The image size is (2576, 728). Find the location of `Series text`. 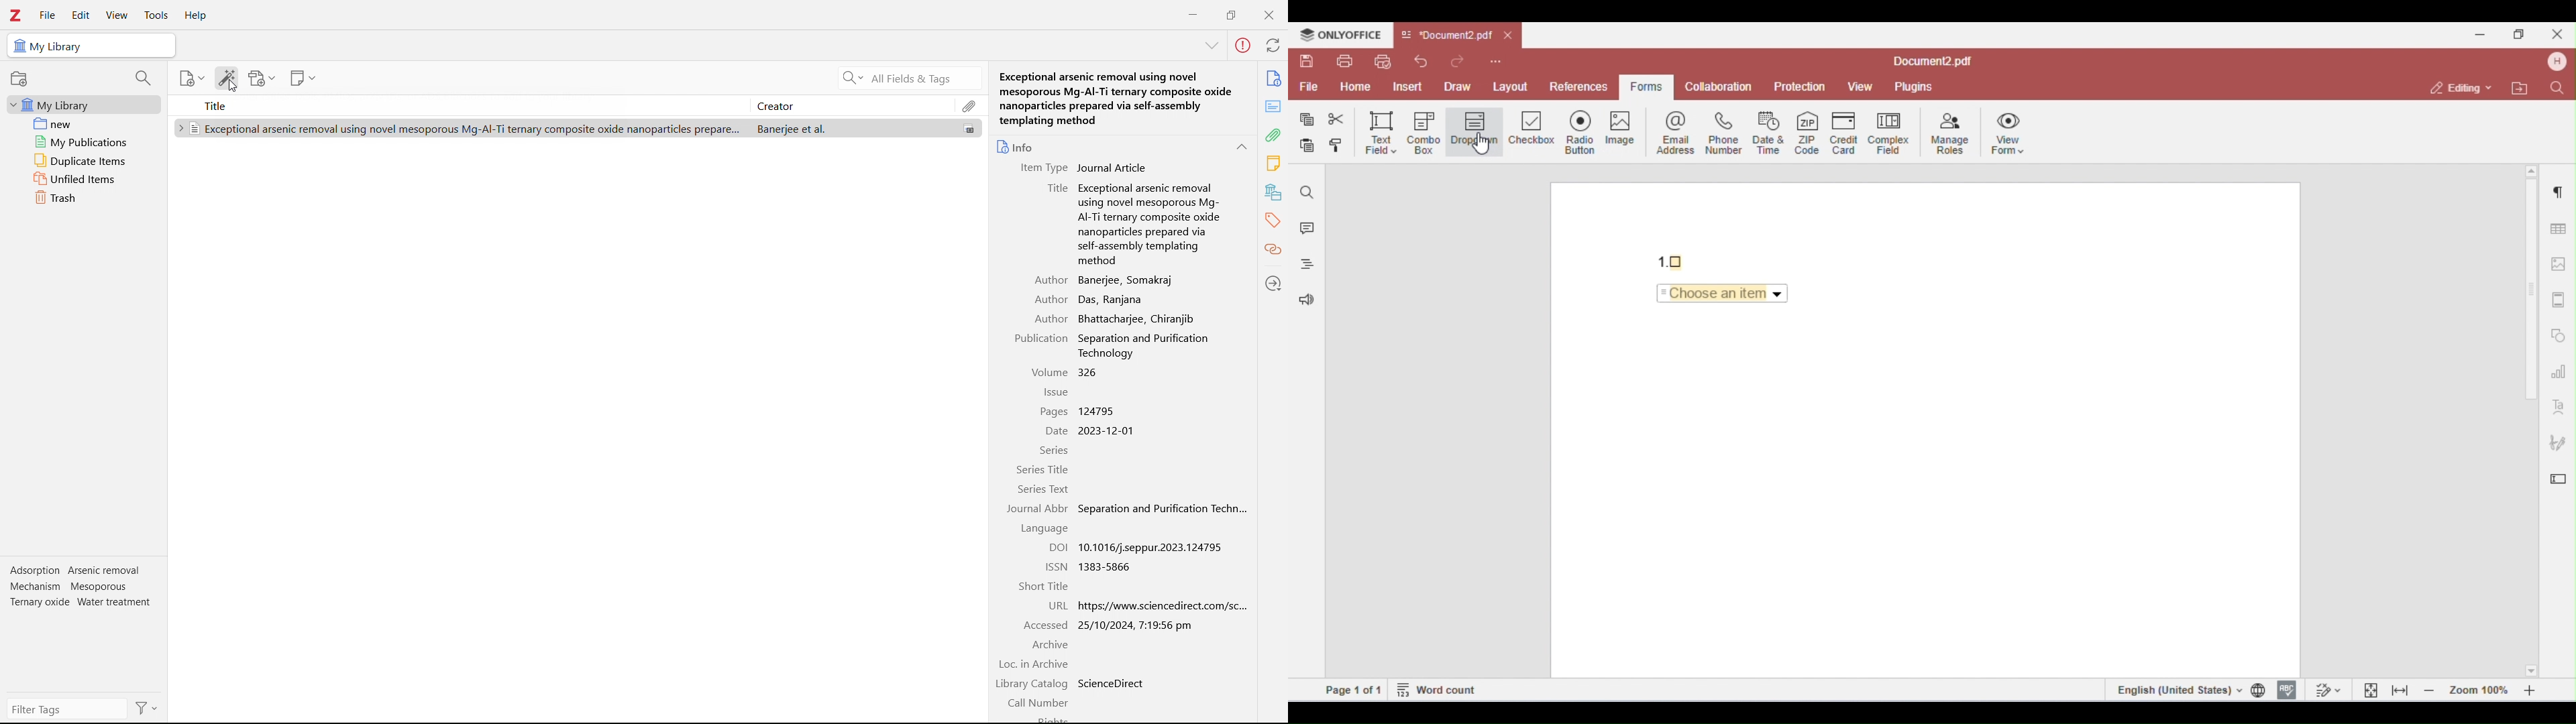

Series text is located at coordinates (1043, 490).